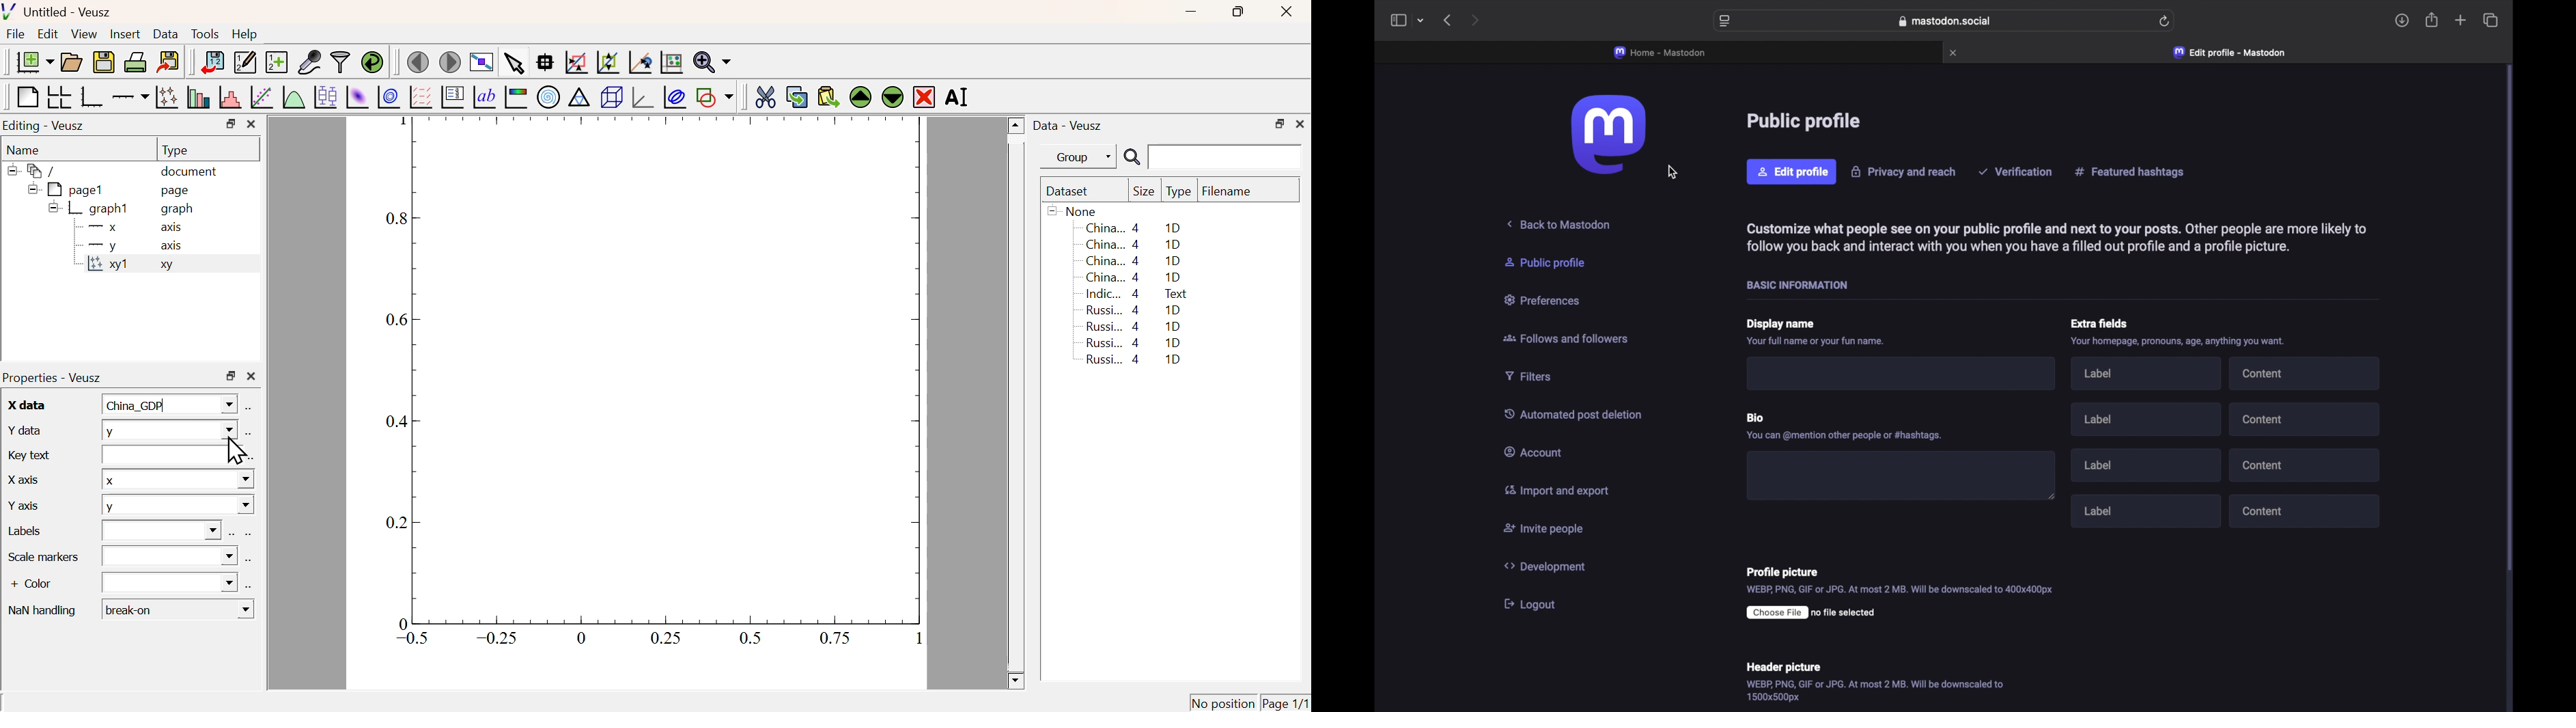 This screenshot has width=2576, height=728. What do you see at coordinates (2099, 322) in the screenshot?
I see `extra fields` at bounding box center [2099, 322].